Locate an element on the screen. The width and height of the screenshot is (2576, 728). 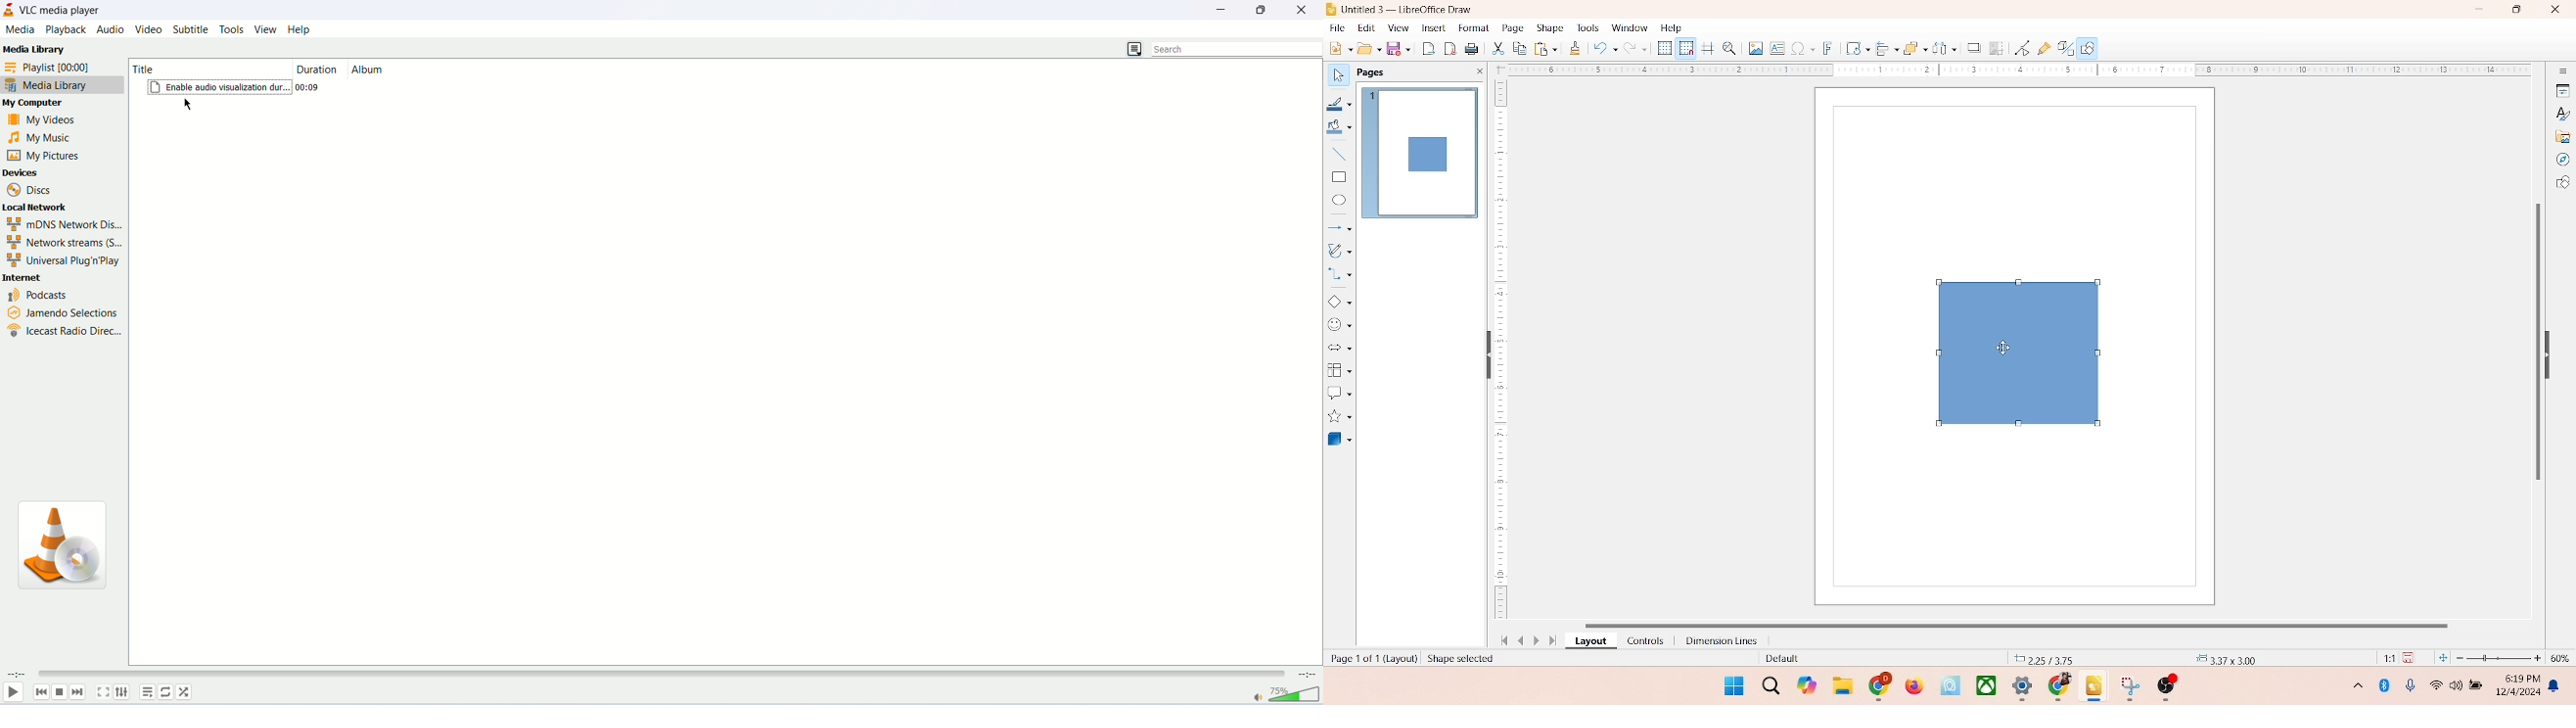
fullscreen is located at coordinates (103, 691).